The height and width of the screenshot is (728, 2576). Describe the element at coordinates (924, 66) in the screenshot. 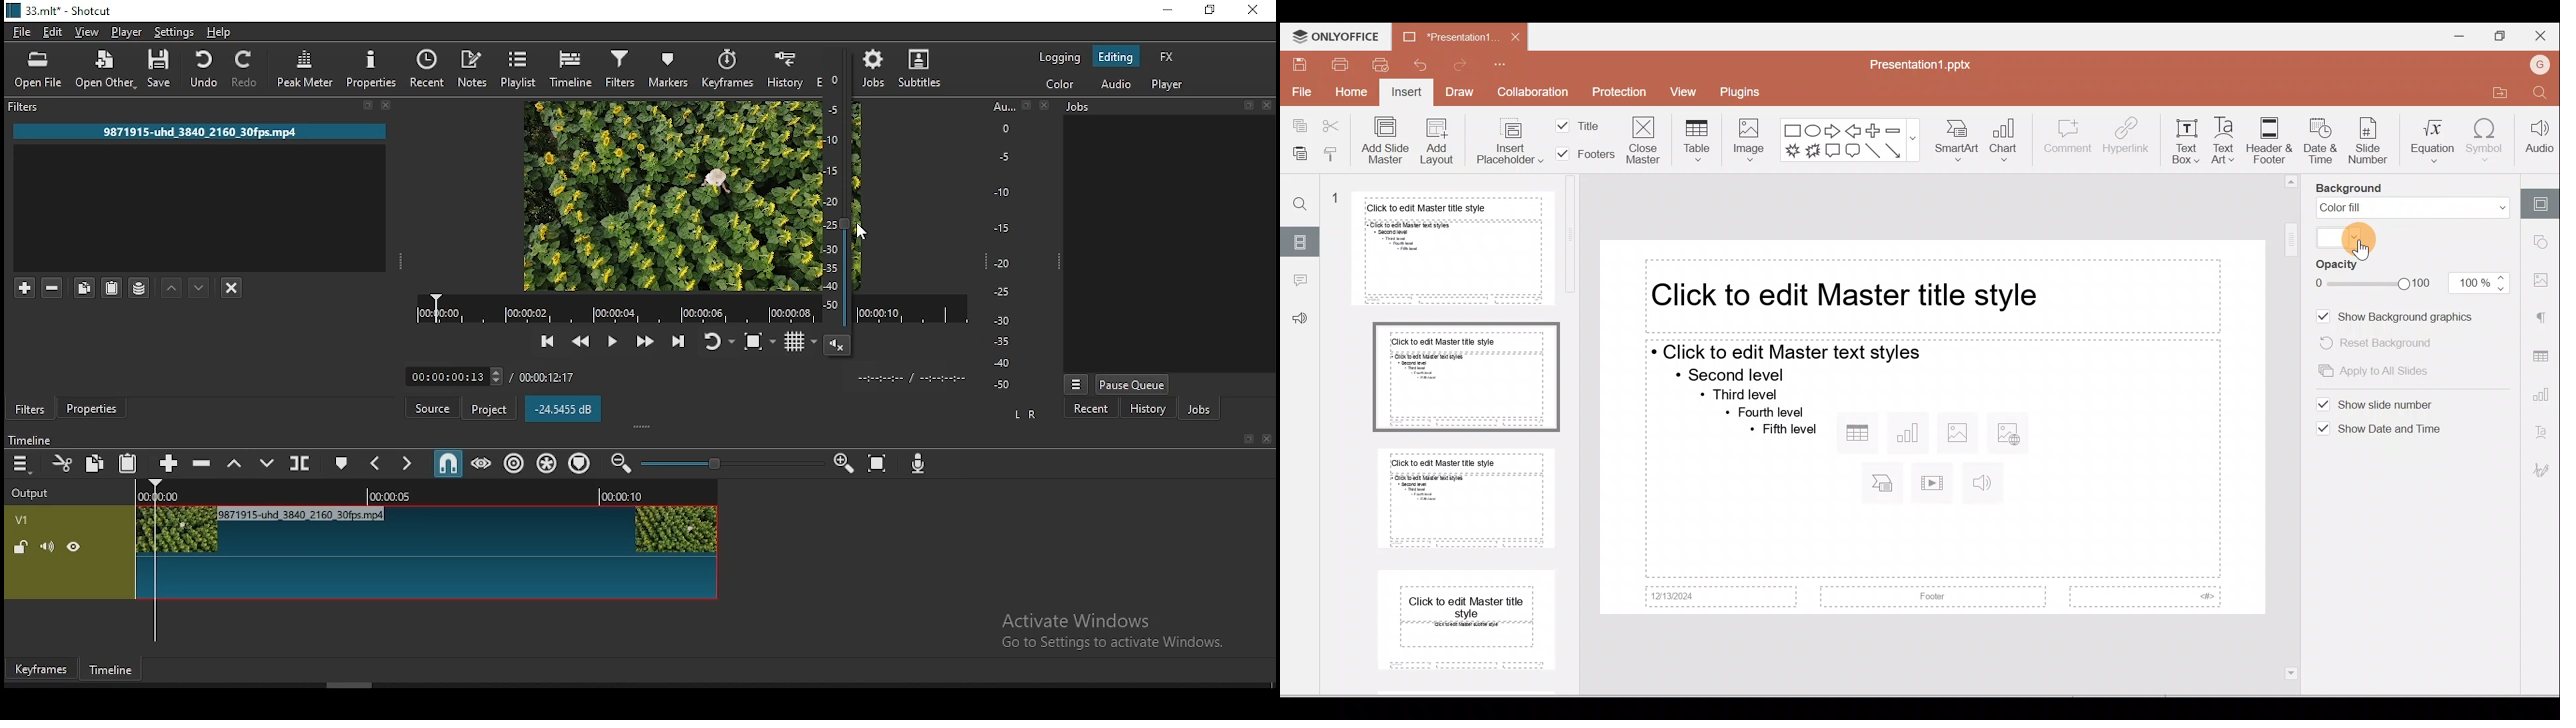

I see `subtitle` at that location.